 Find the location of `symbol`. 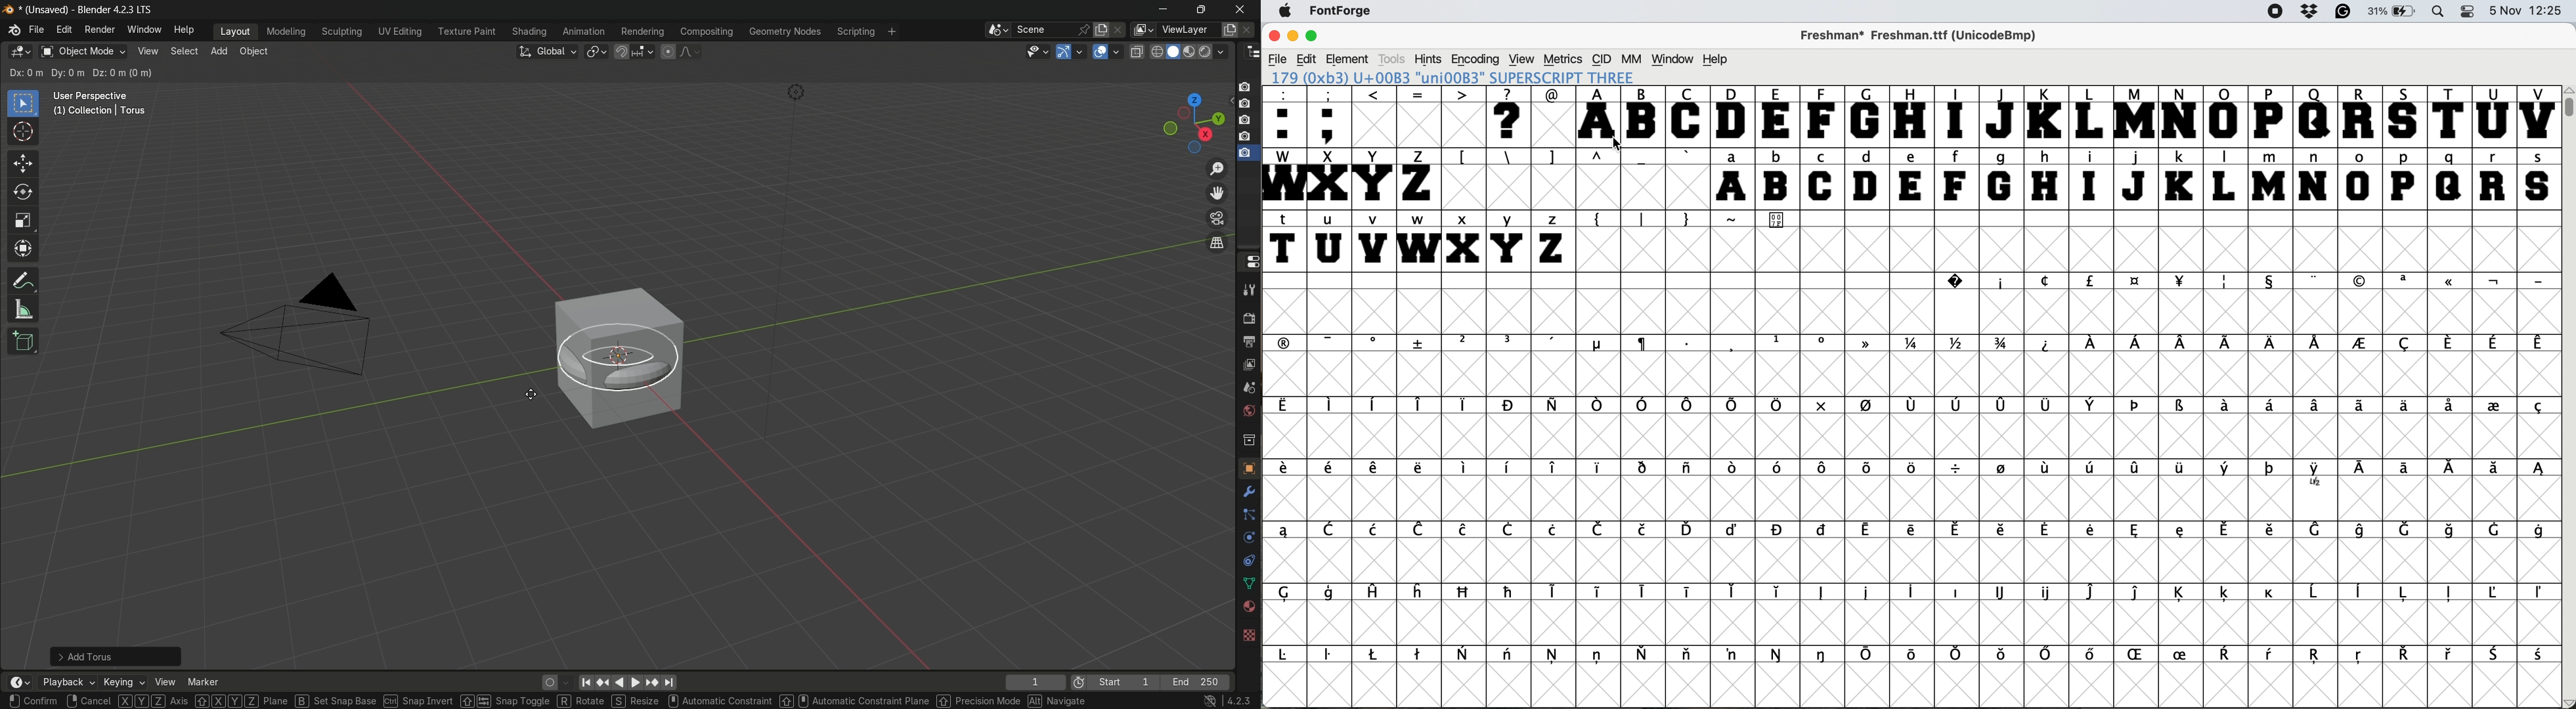

symbol is located at coordinates (1689, 469).